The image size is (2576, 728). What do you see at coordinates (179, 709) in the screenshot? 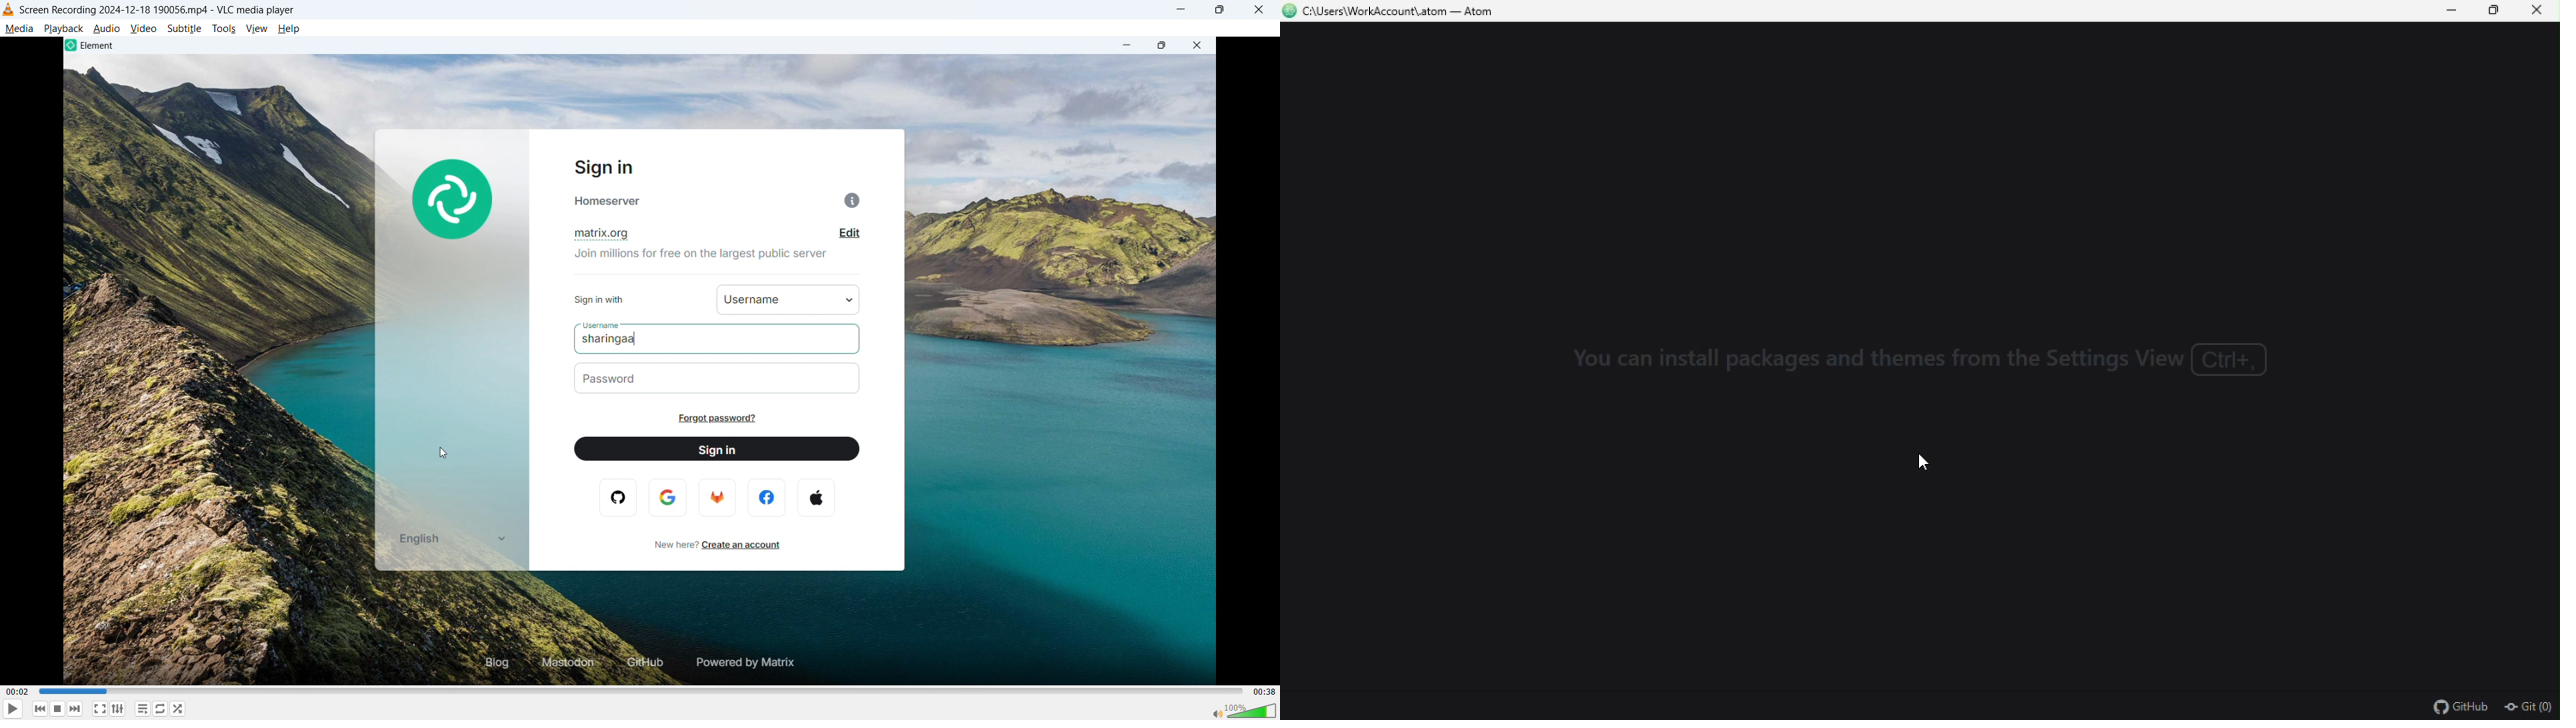
I see `shuffle` at bounding box center [179, 709].